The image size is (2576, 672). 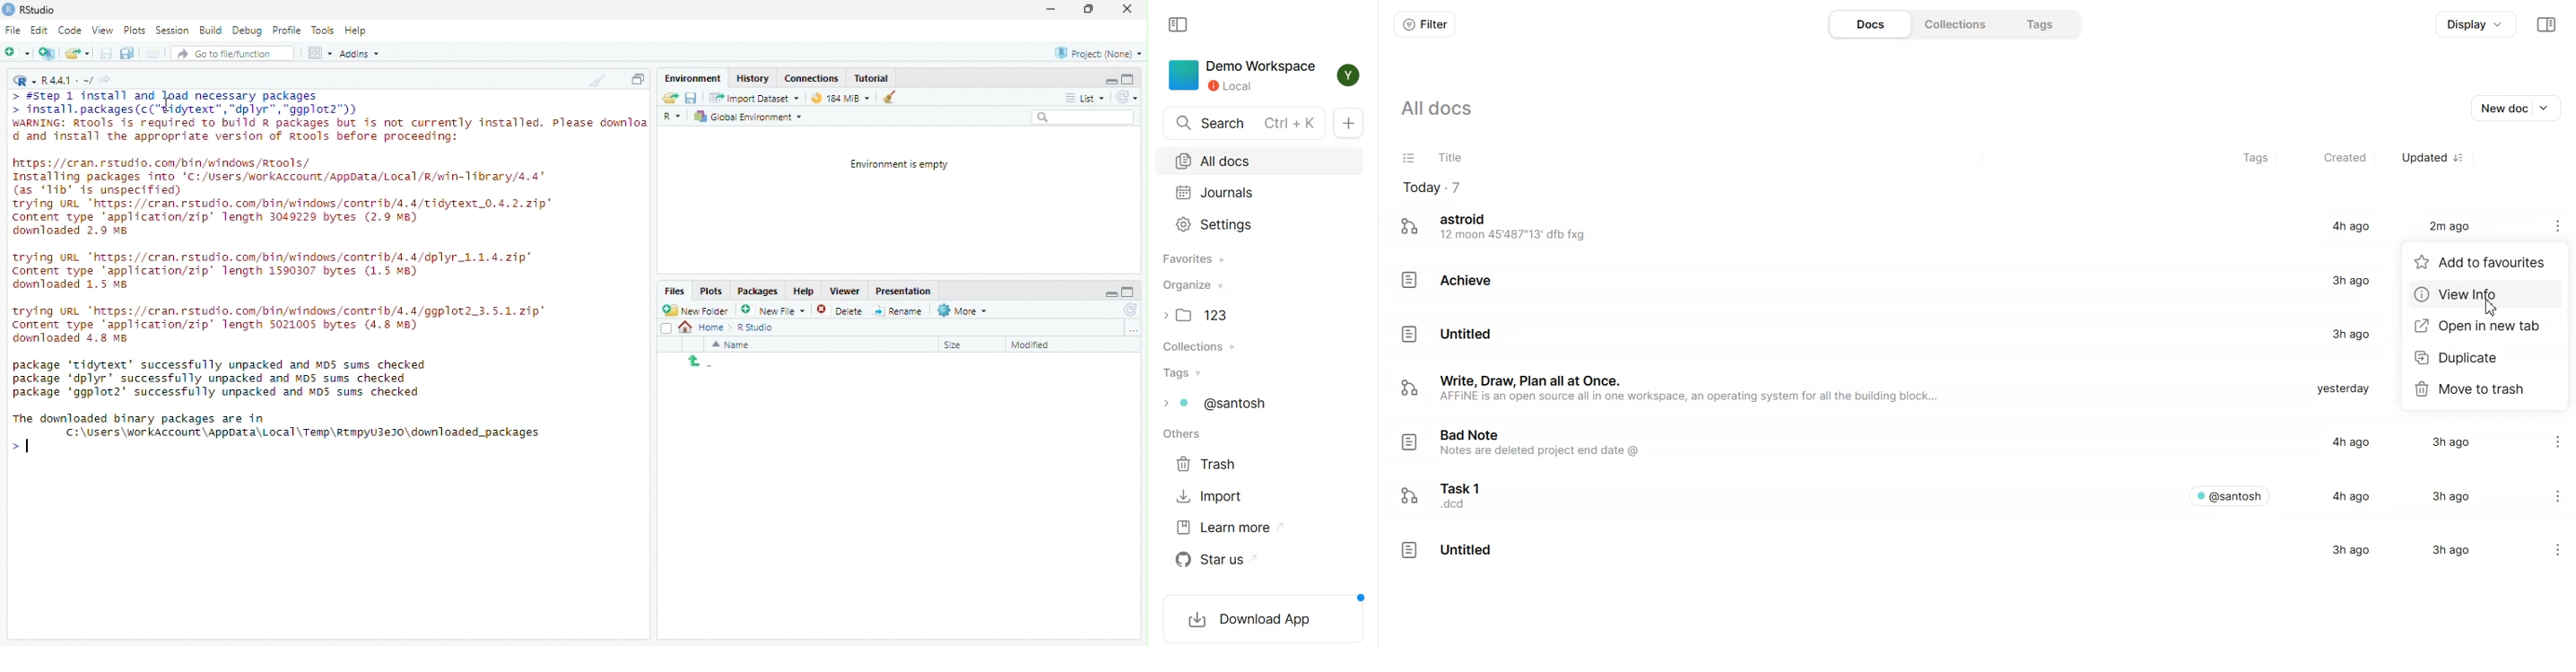 What do you see at coordinates (671, 98) in the screenshot?
I see `Open` at bounding box center [671, 98].